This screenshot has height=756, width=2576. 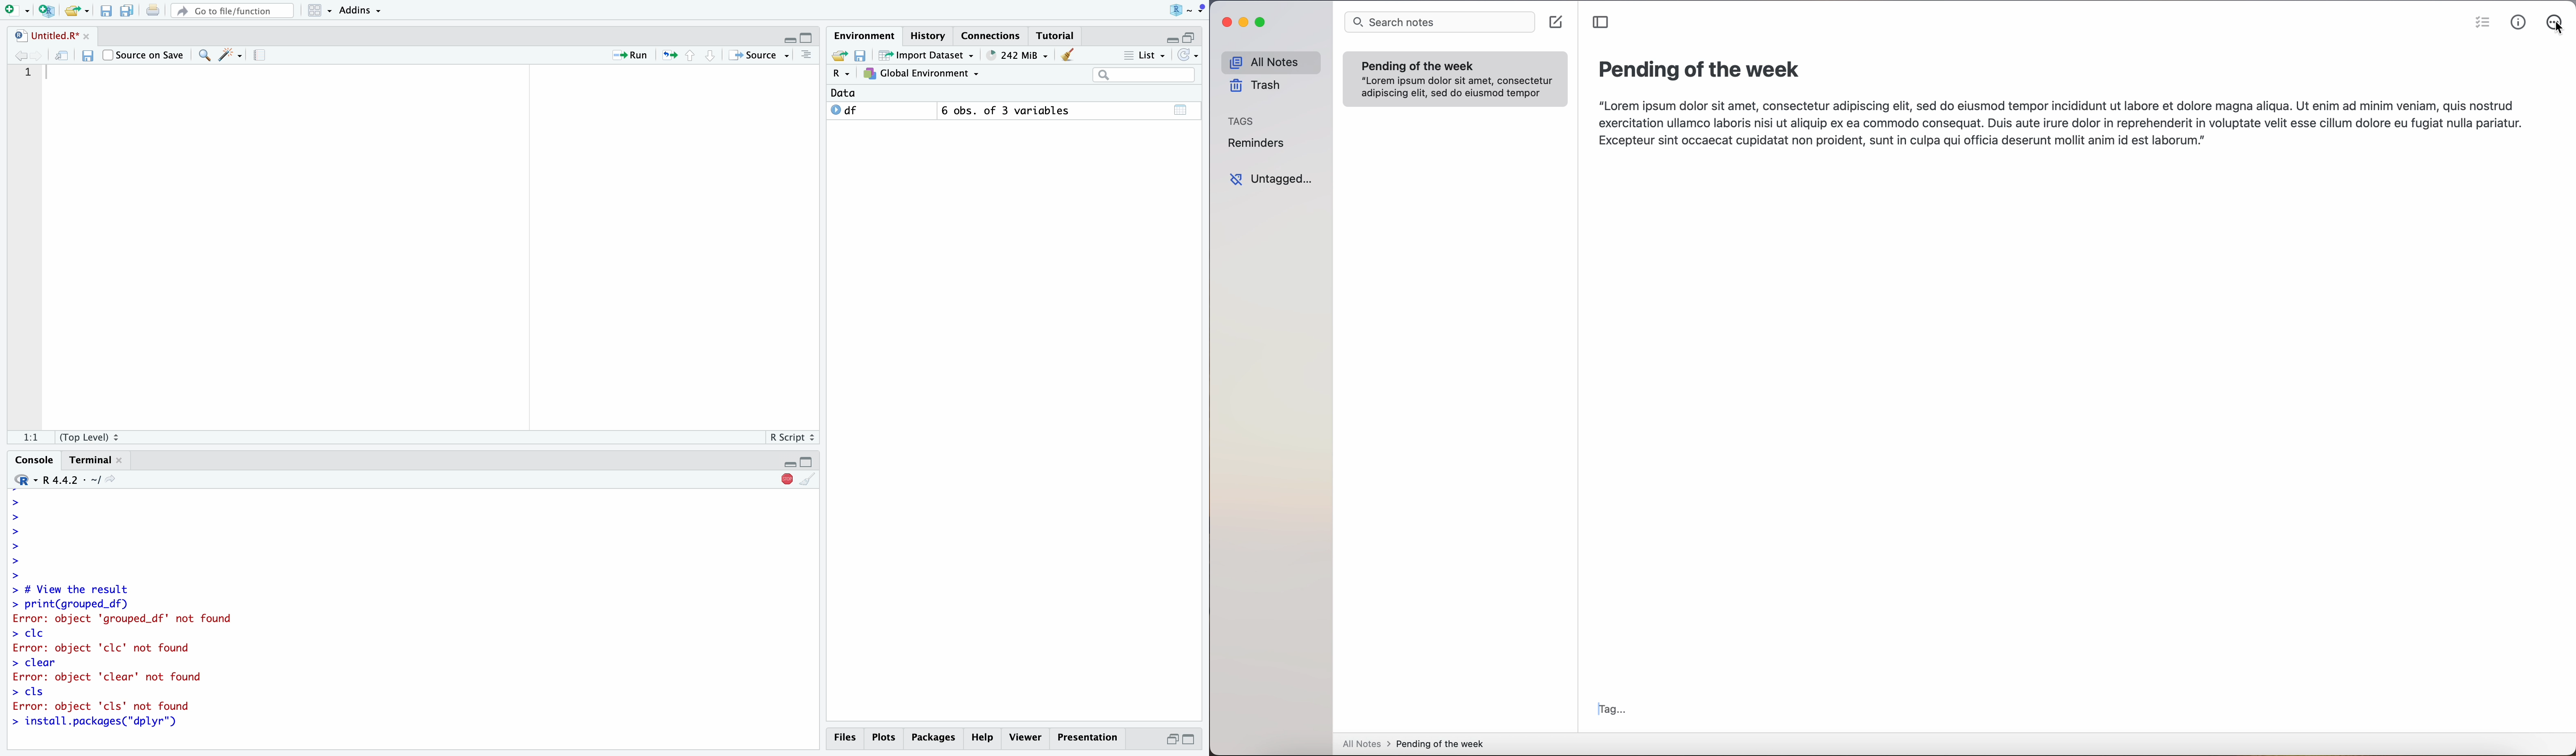 I want to click on Outlines, so click(x=808, y=55).